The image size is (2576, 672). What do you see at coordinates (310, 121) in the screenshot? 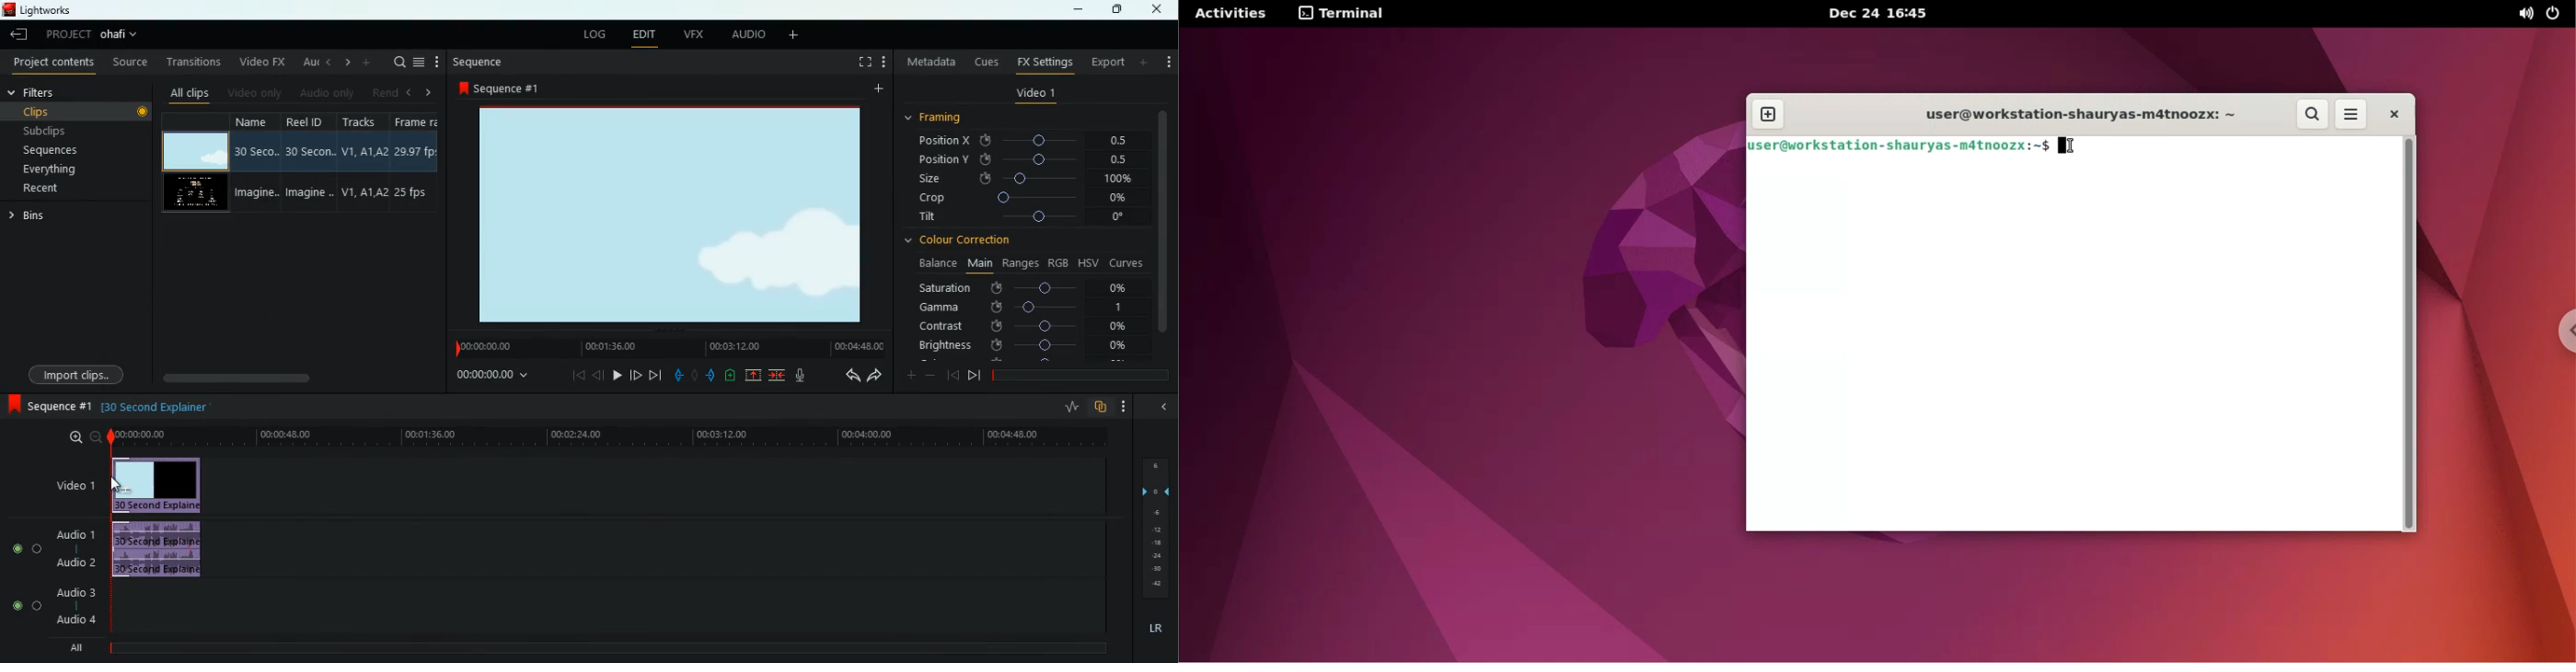
I see `reel id` at bounding box center [310, 121].